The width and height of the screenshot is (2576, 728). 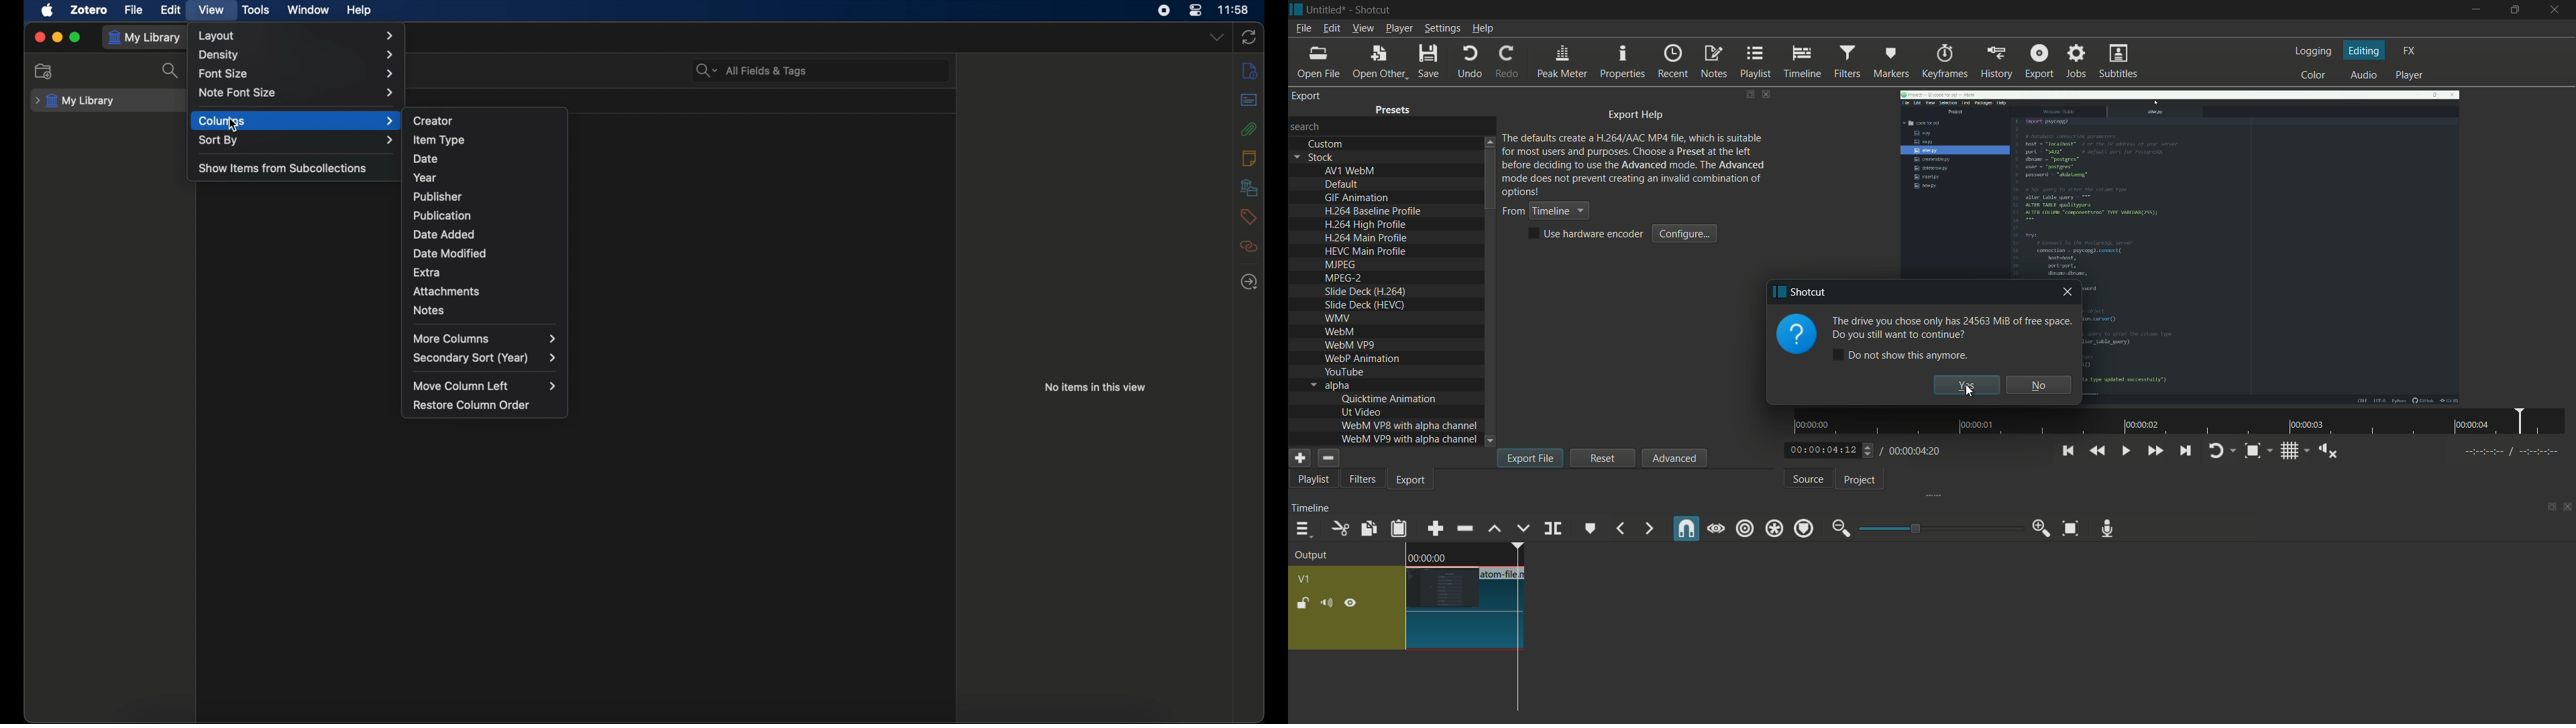 What do you see at coordinates (2041, 529) in the screenshot?
I see `zoom in` at bounding box center [2041, 529].